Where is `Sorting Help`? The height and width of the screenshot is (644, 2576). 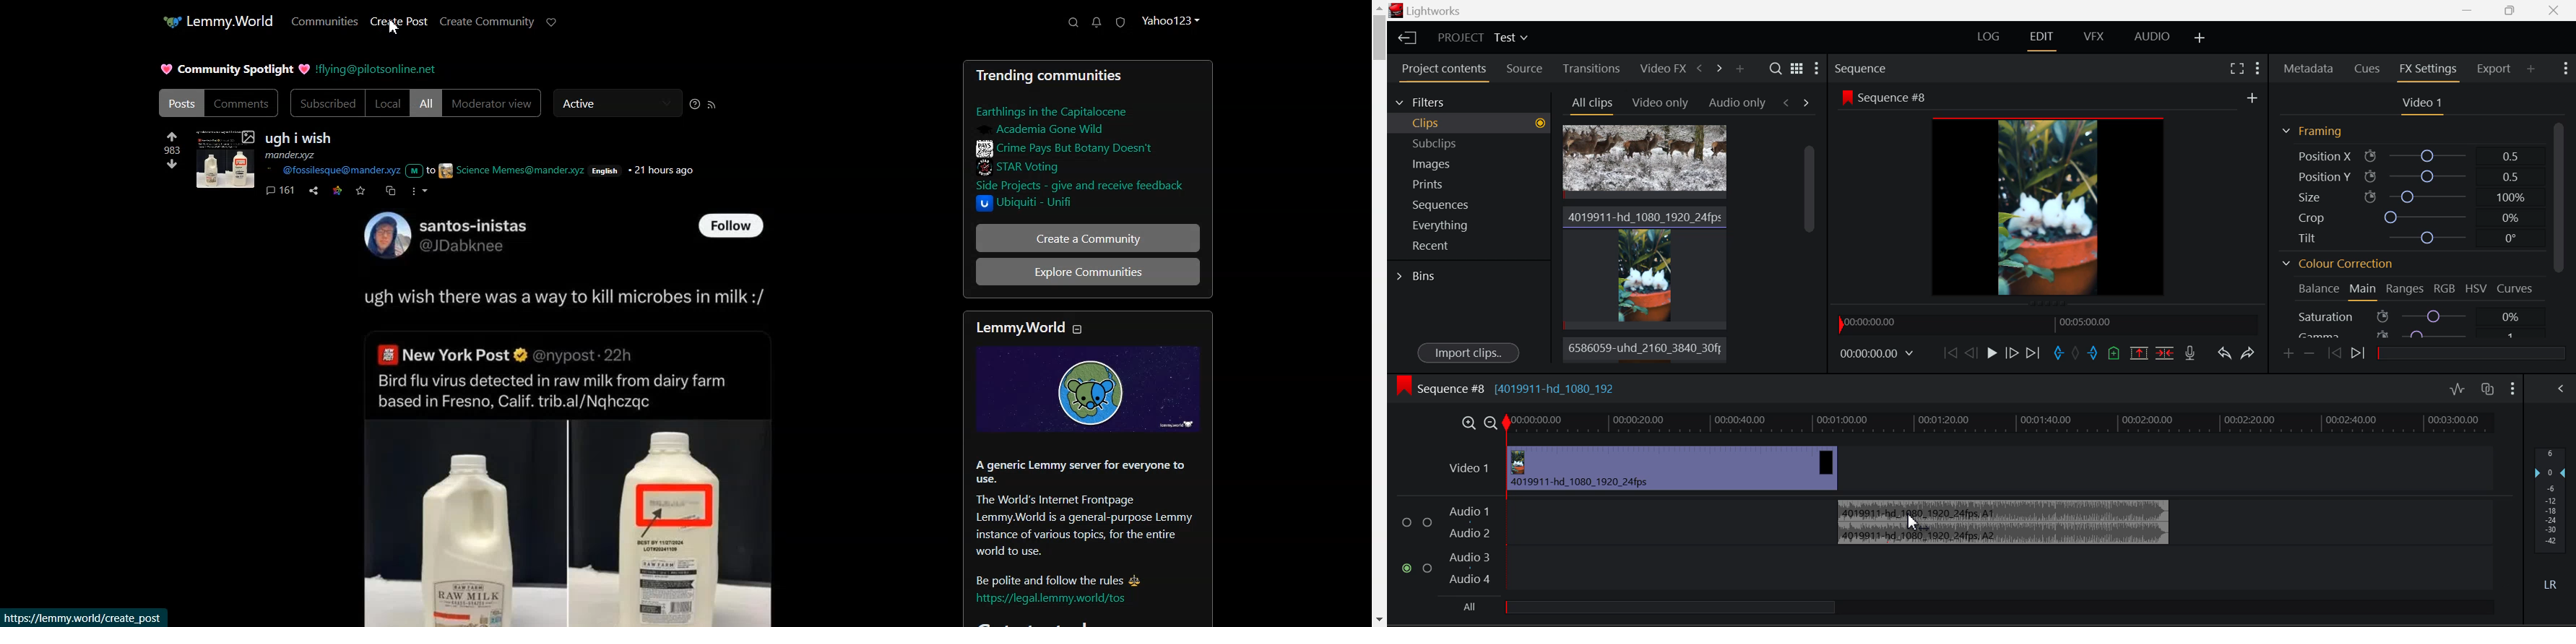
Sorting Help is located at coordinates (691, 105).